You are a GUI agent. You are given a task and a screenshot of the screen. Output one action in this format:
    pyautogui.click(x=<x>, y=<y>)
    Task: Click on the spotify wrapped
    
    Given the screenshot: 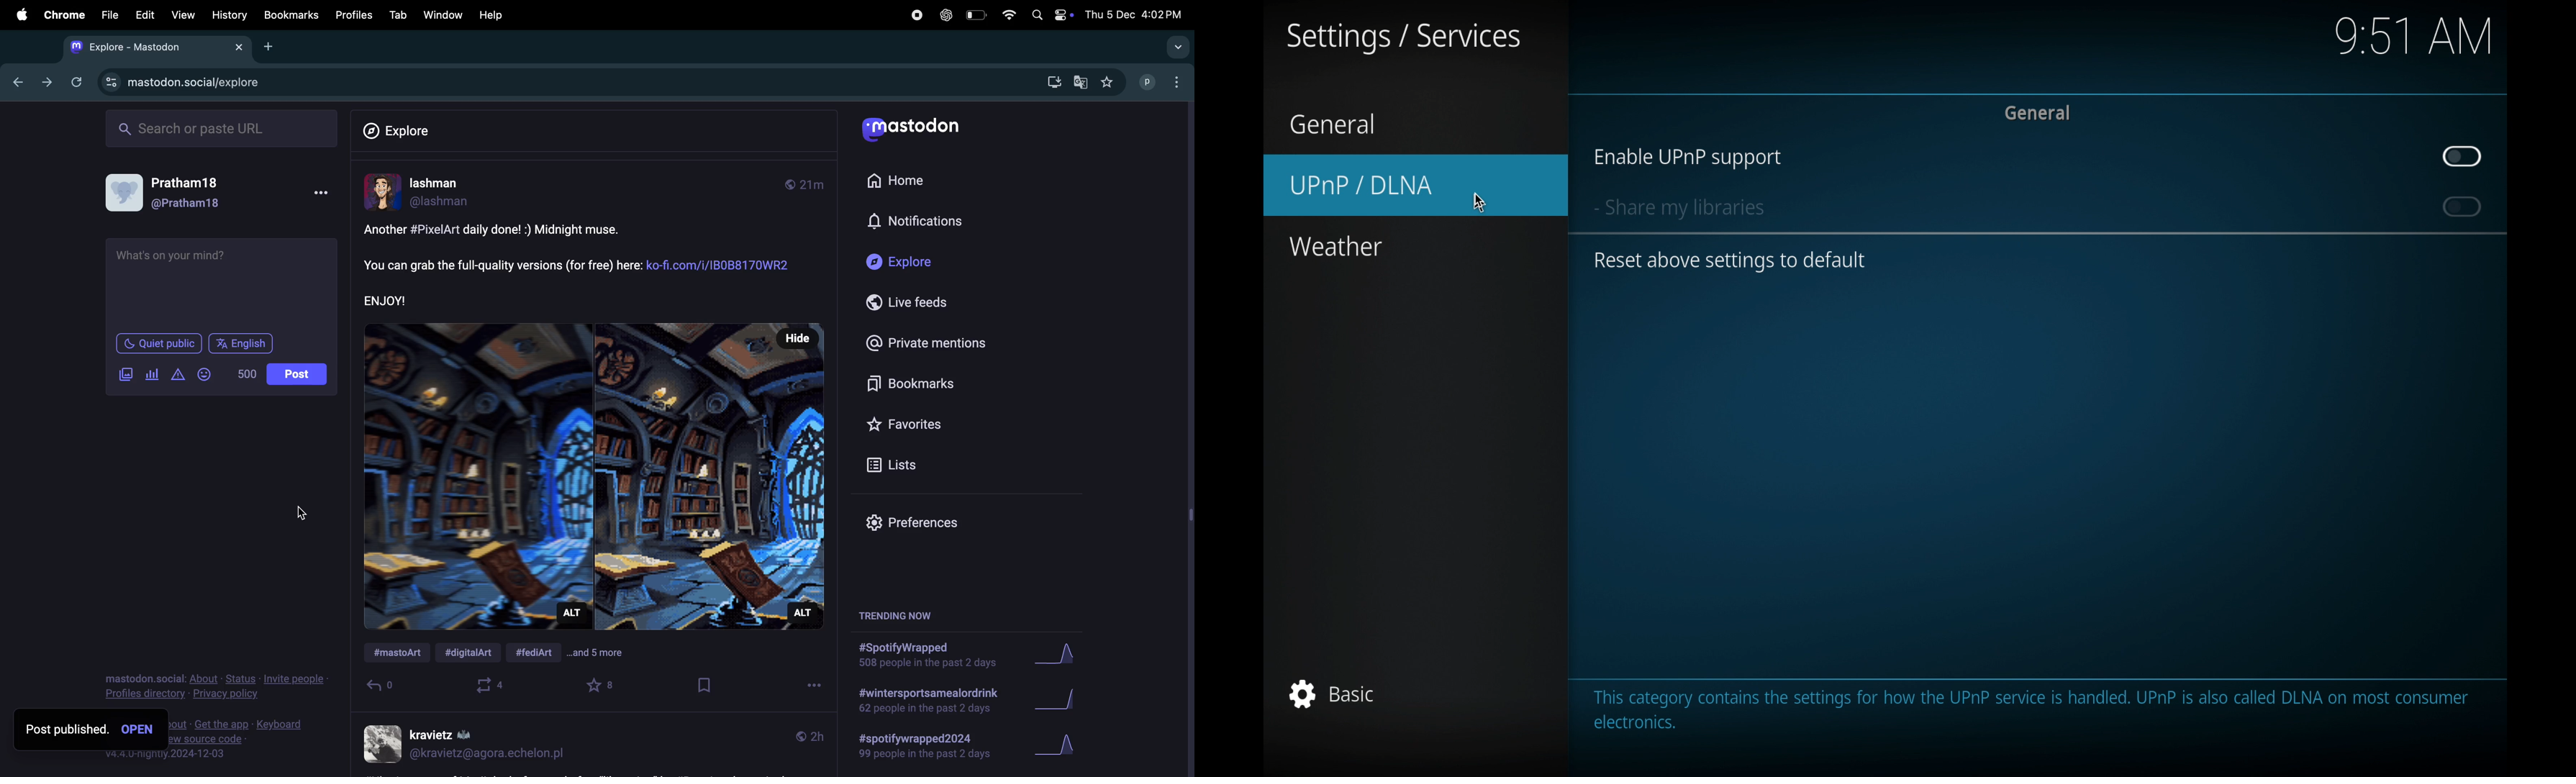 What is the action you would take?
    pyautogui.click(x=931, y=750)
    